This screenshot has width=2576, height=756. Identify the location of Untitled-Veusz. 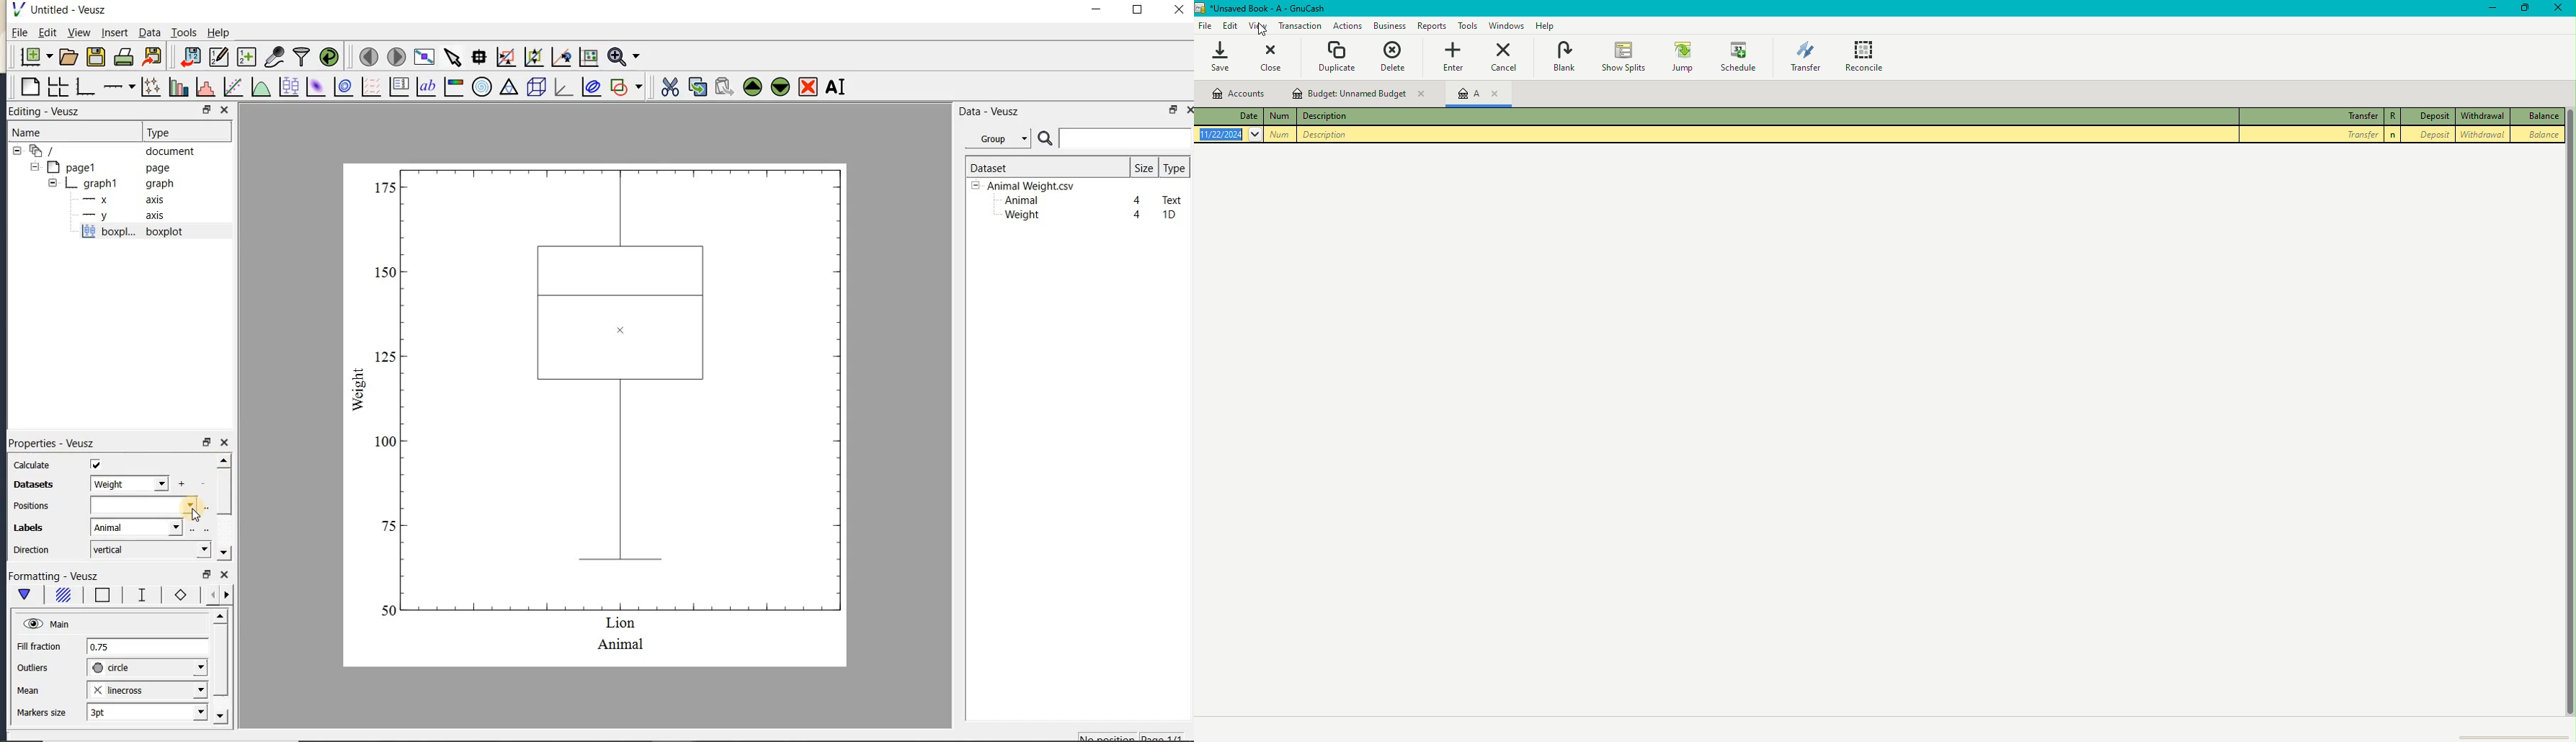
(63, 10).